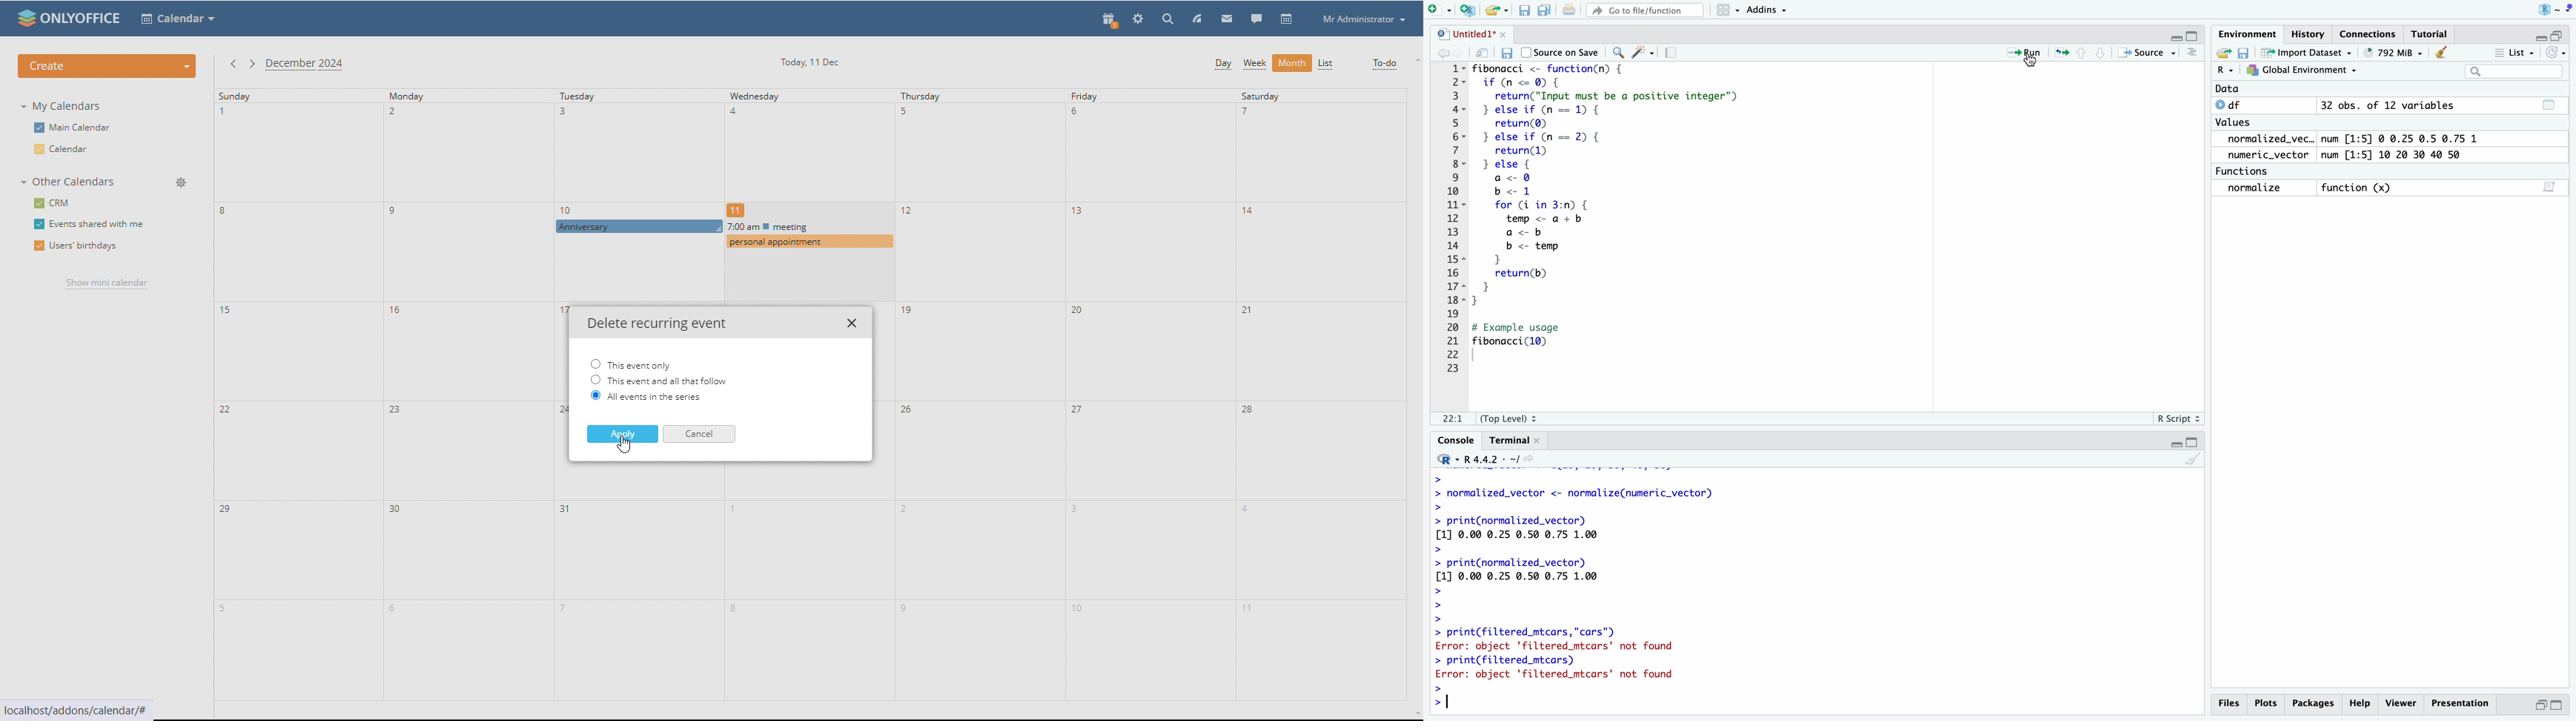  What do you see at coordinates (2196, 31) in the screenshot?
I see `maximize` at bounding box center [2196, 31].